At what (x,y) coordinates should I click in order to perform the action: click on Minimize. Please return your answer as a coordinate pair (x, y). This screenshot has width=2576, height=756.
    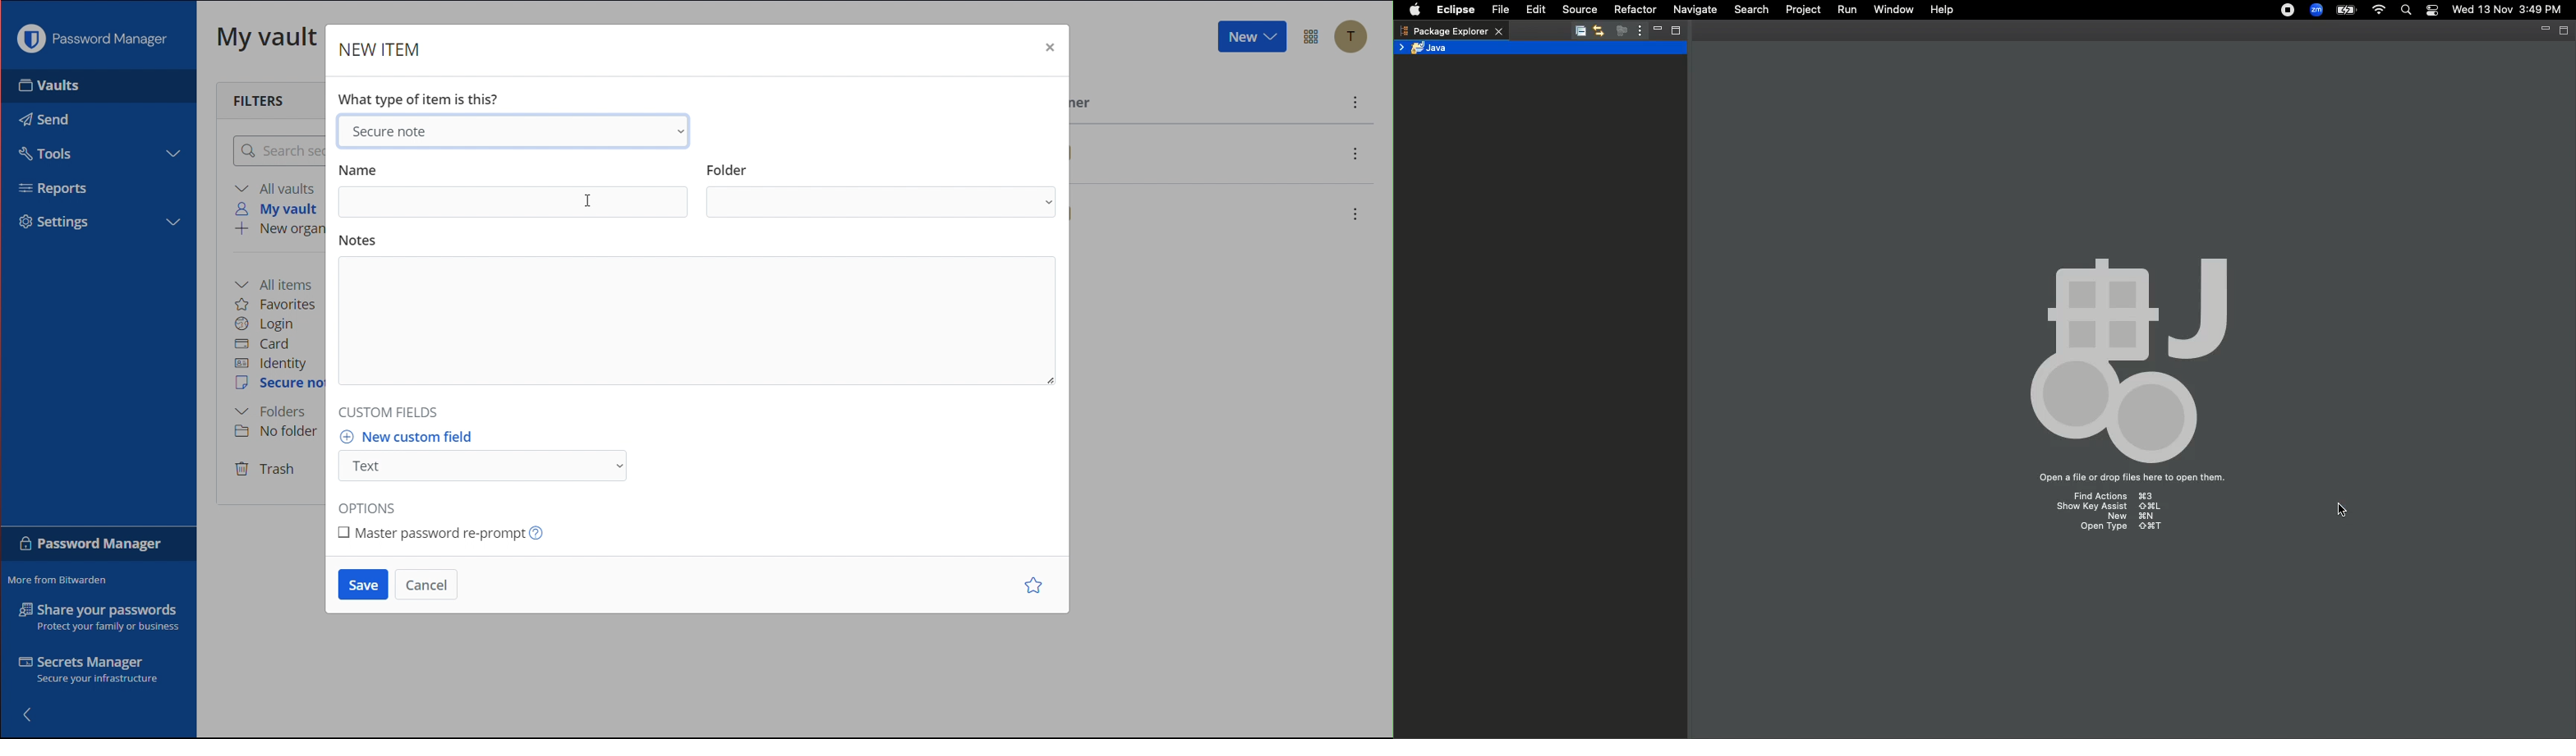
    Looking at the image, I should click on (1656, 31).